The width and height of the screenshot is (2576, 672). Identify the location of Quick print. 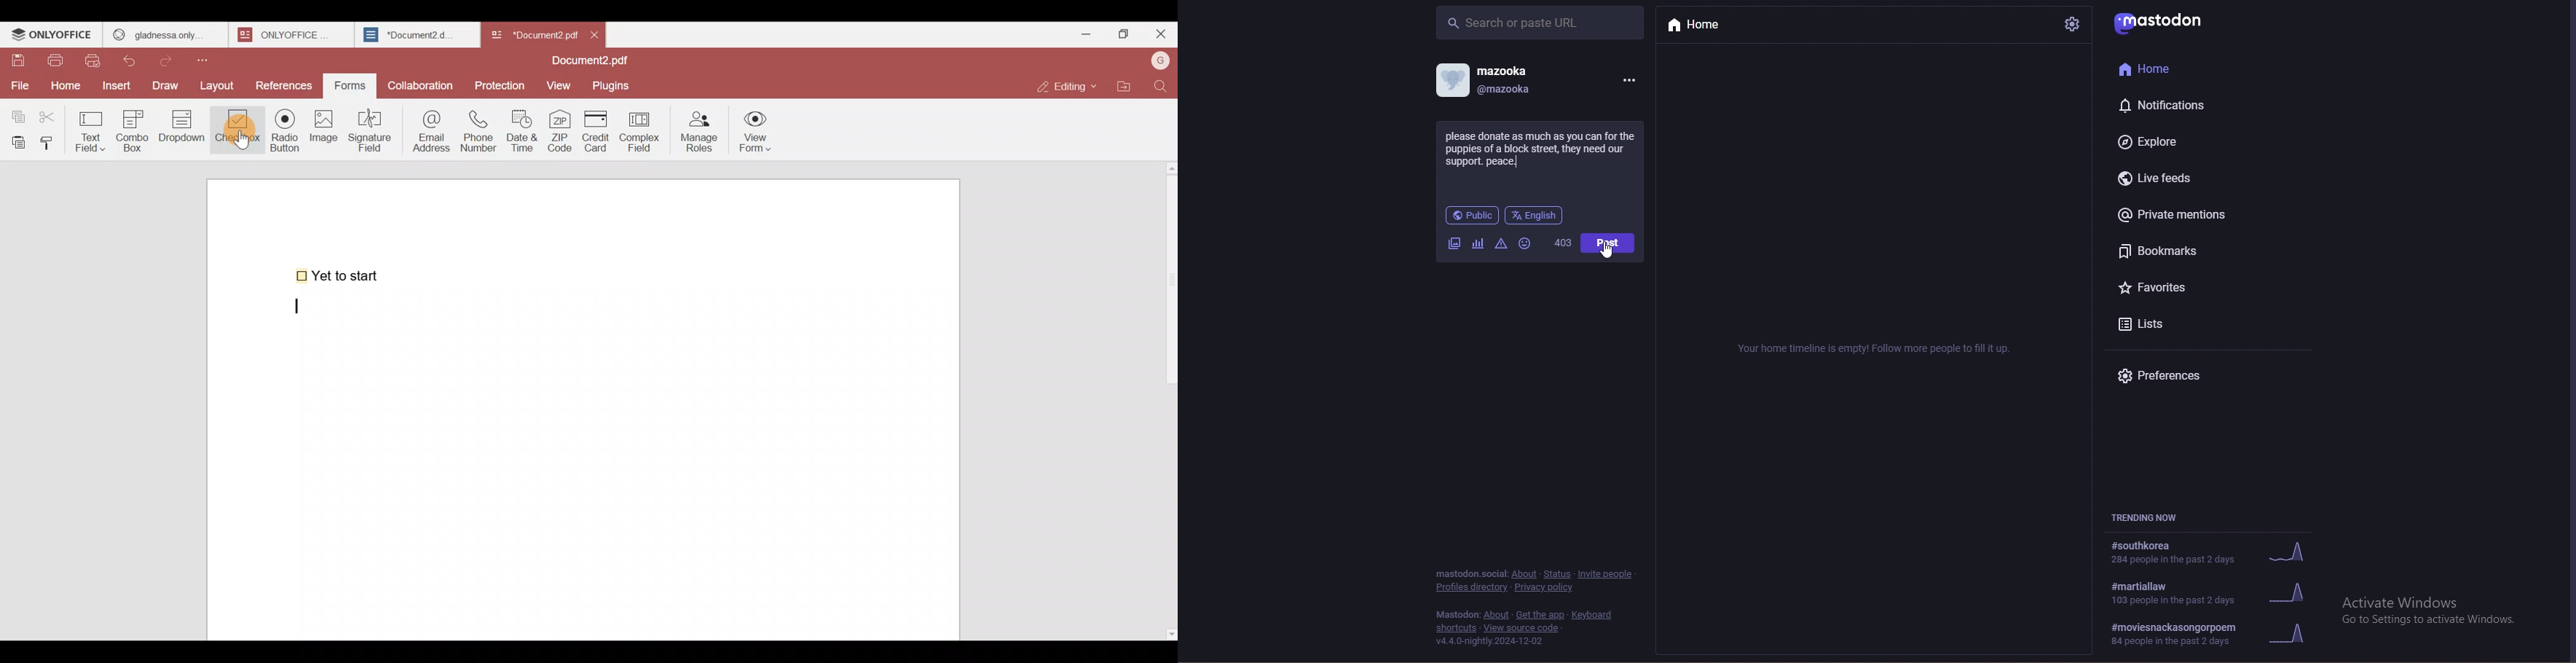
(96, 60).